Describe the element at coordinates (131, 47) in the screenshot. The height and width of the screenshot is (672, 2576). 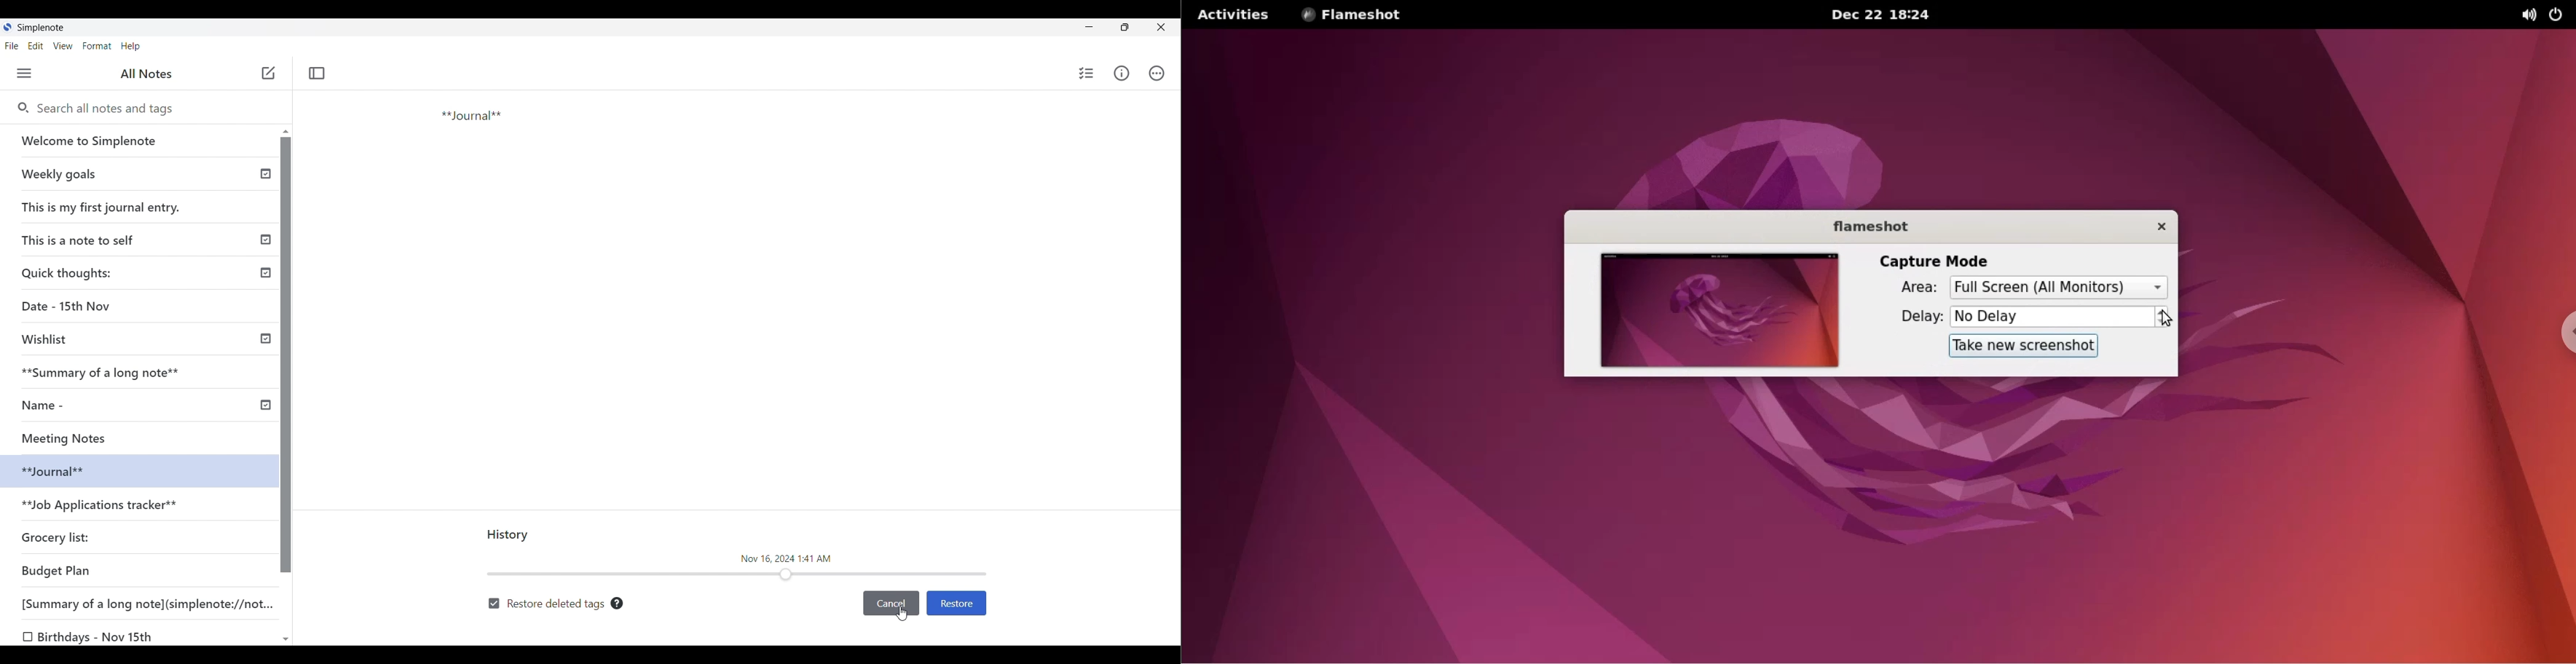
I see `Help menu` at that location.